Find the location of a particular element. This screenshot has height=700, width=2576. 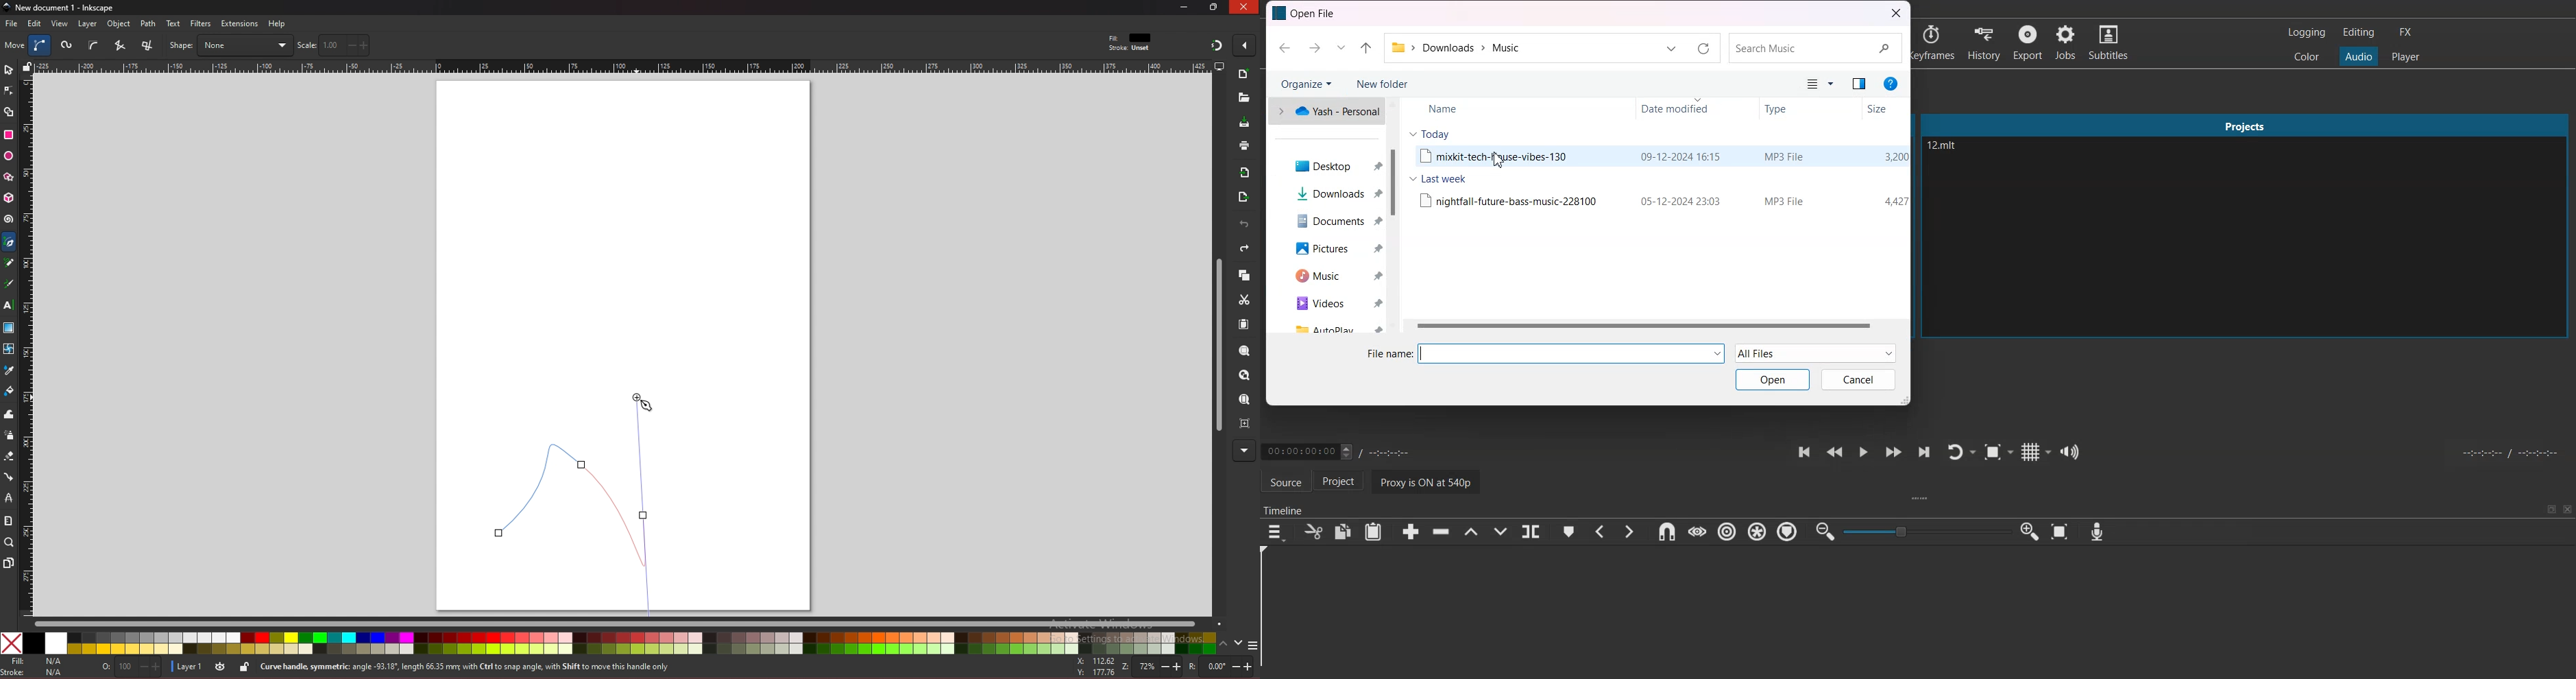

gradient is located at coordinates (9, 328).